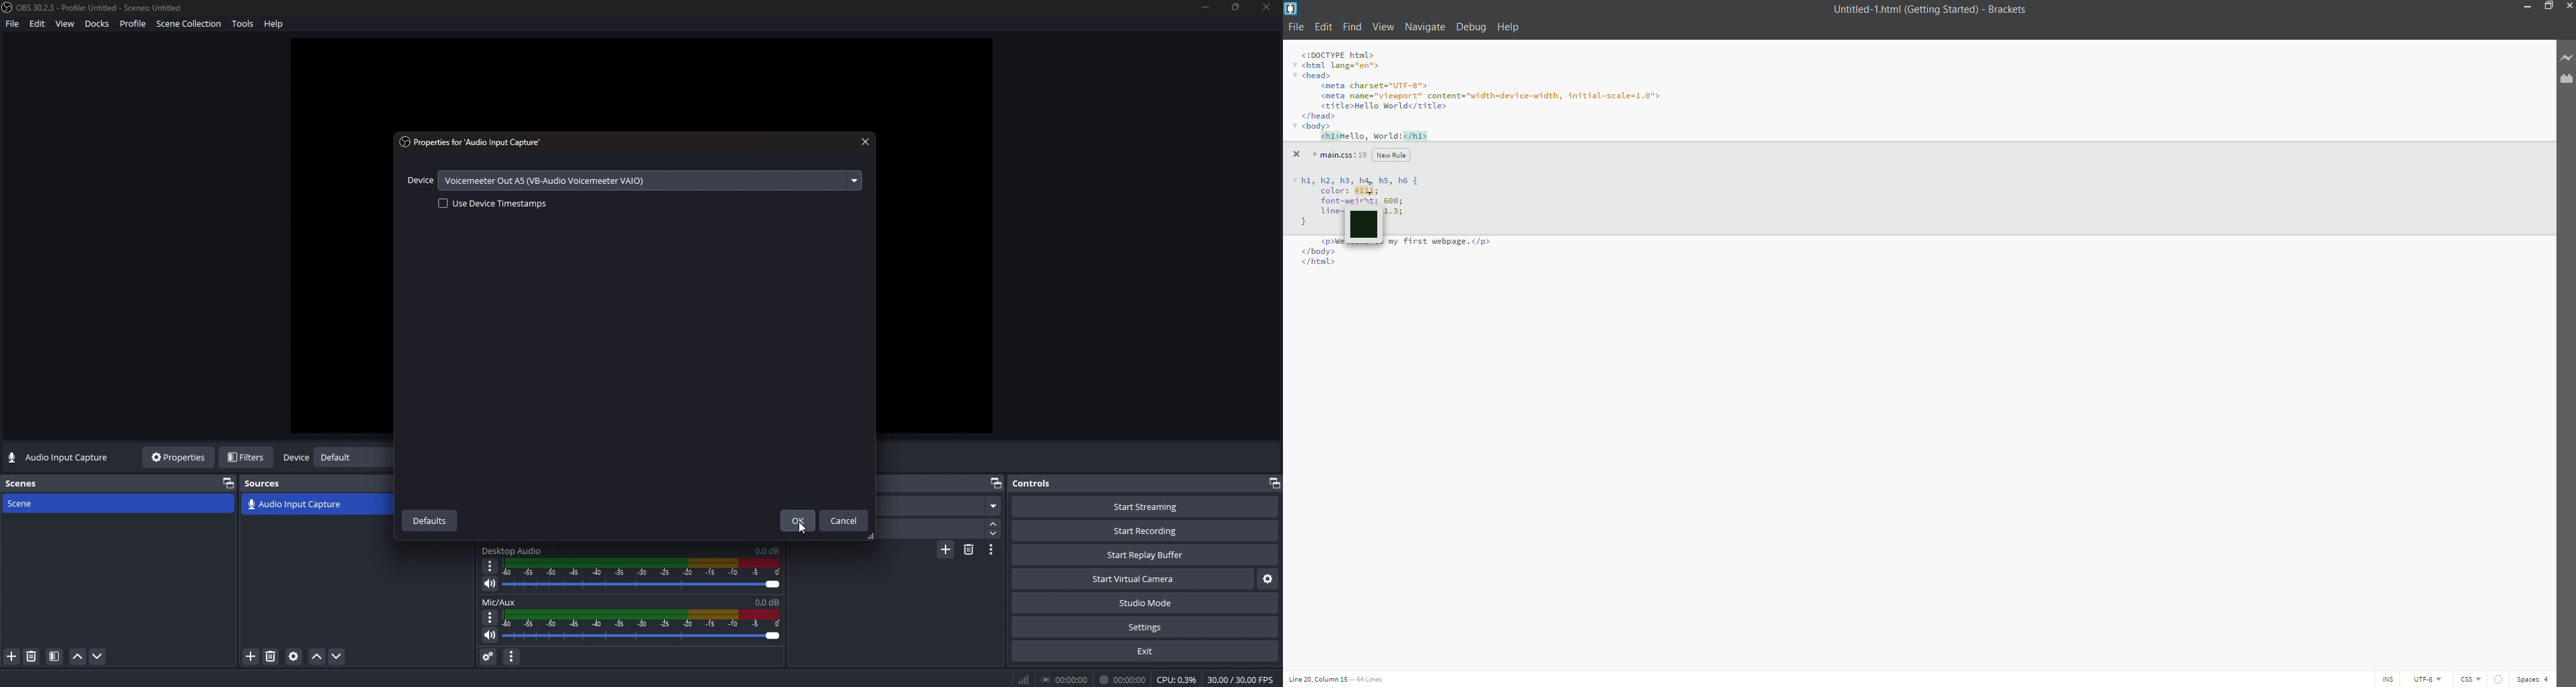  Describe the element at coordinates (513, 551) in the screenshot. I see `mic/aux` at that location.